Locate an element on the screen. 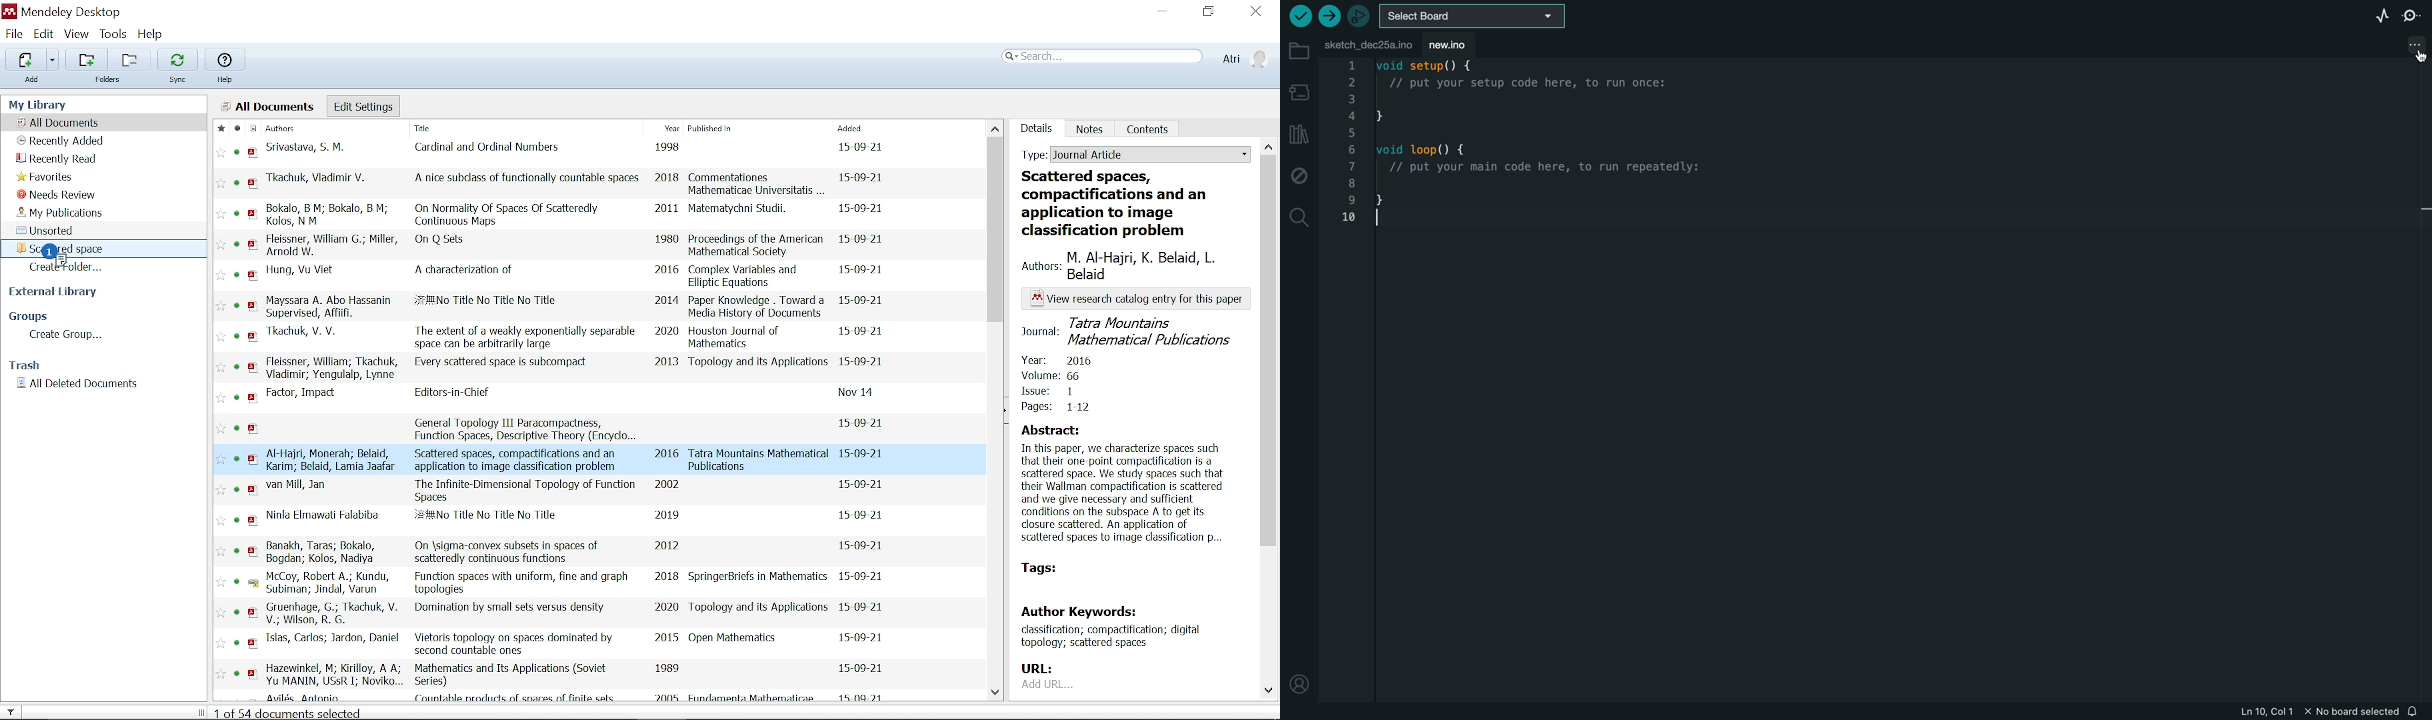  authors is located at coordinates (333, 638).